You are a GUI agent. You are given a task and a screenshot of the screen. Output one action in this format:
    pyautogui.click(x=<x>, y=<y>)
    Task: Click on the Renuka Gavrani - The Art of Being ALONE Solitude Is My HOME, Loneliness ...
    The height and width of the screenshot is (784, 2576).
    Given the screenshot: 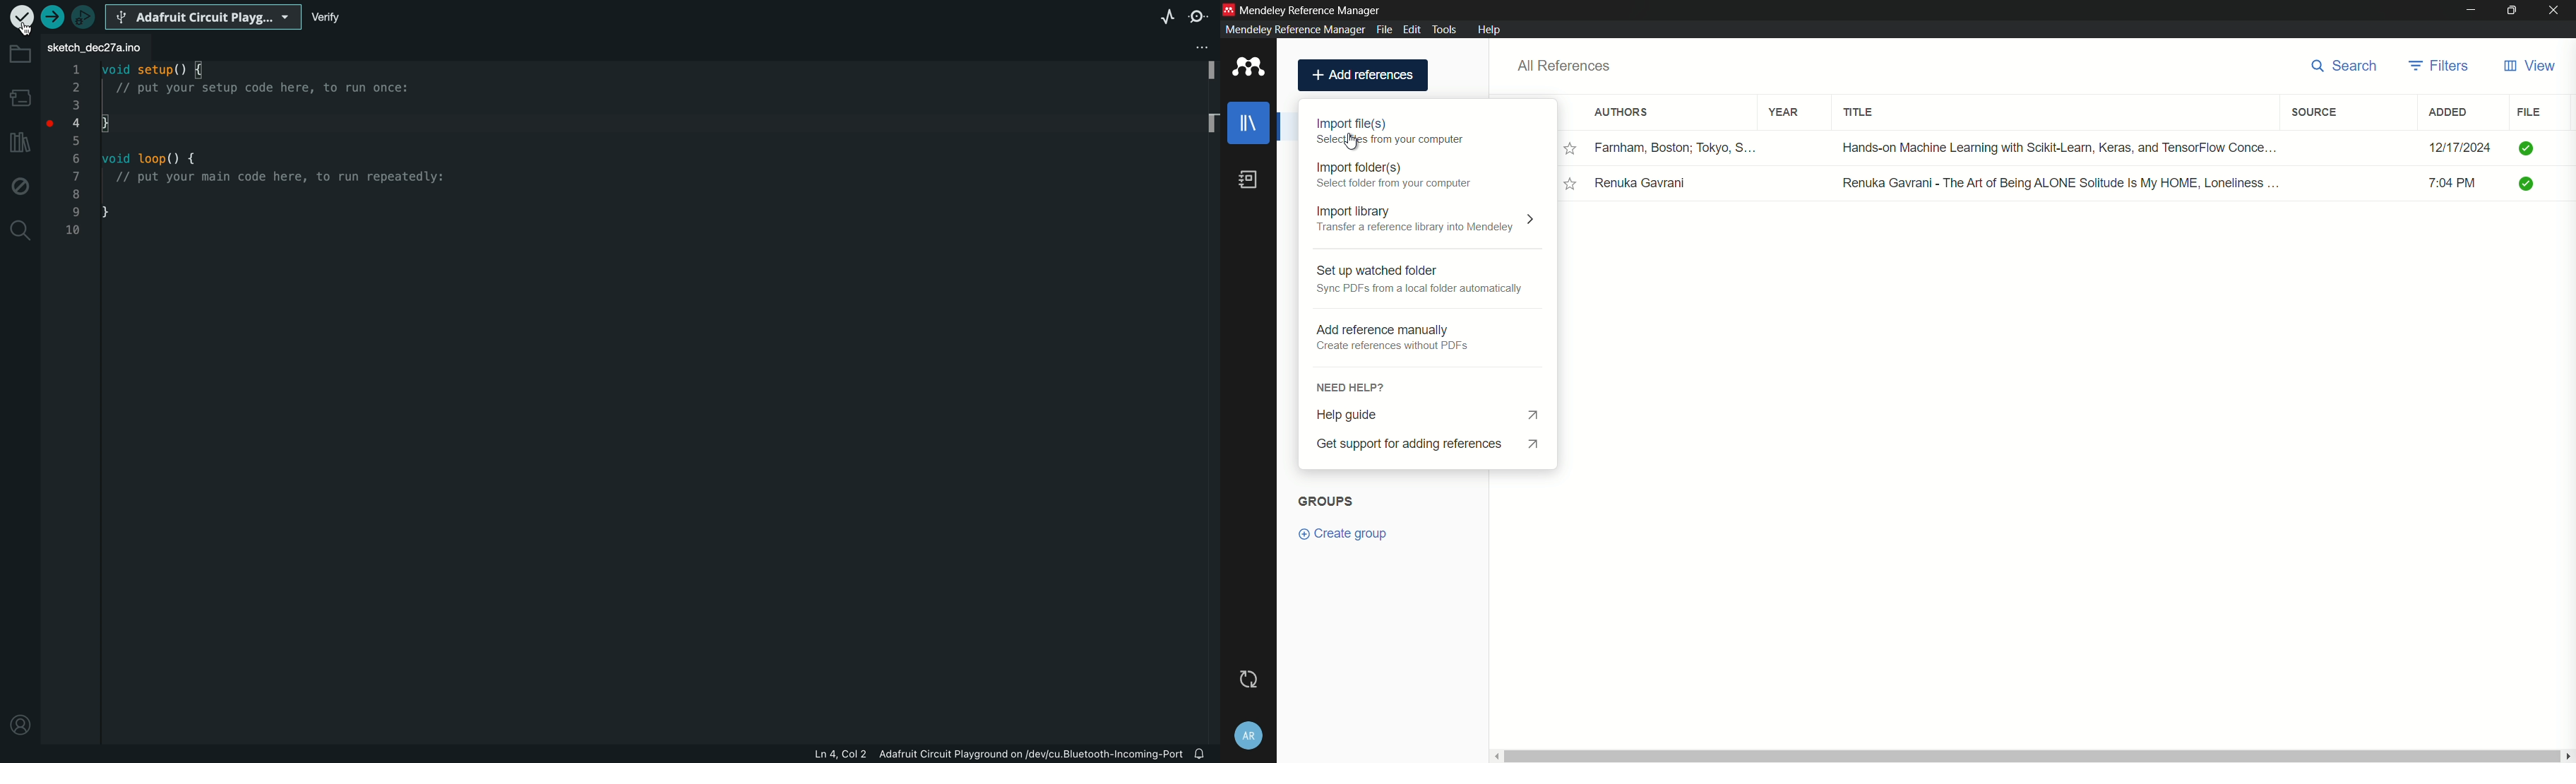 What is the action you would take?
    pyautogui.click(x=2061, y=182)
    